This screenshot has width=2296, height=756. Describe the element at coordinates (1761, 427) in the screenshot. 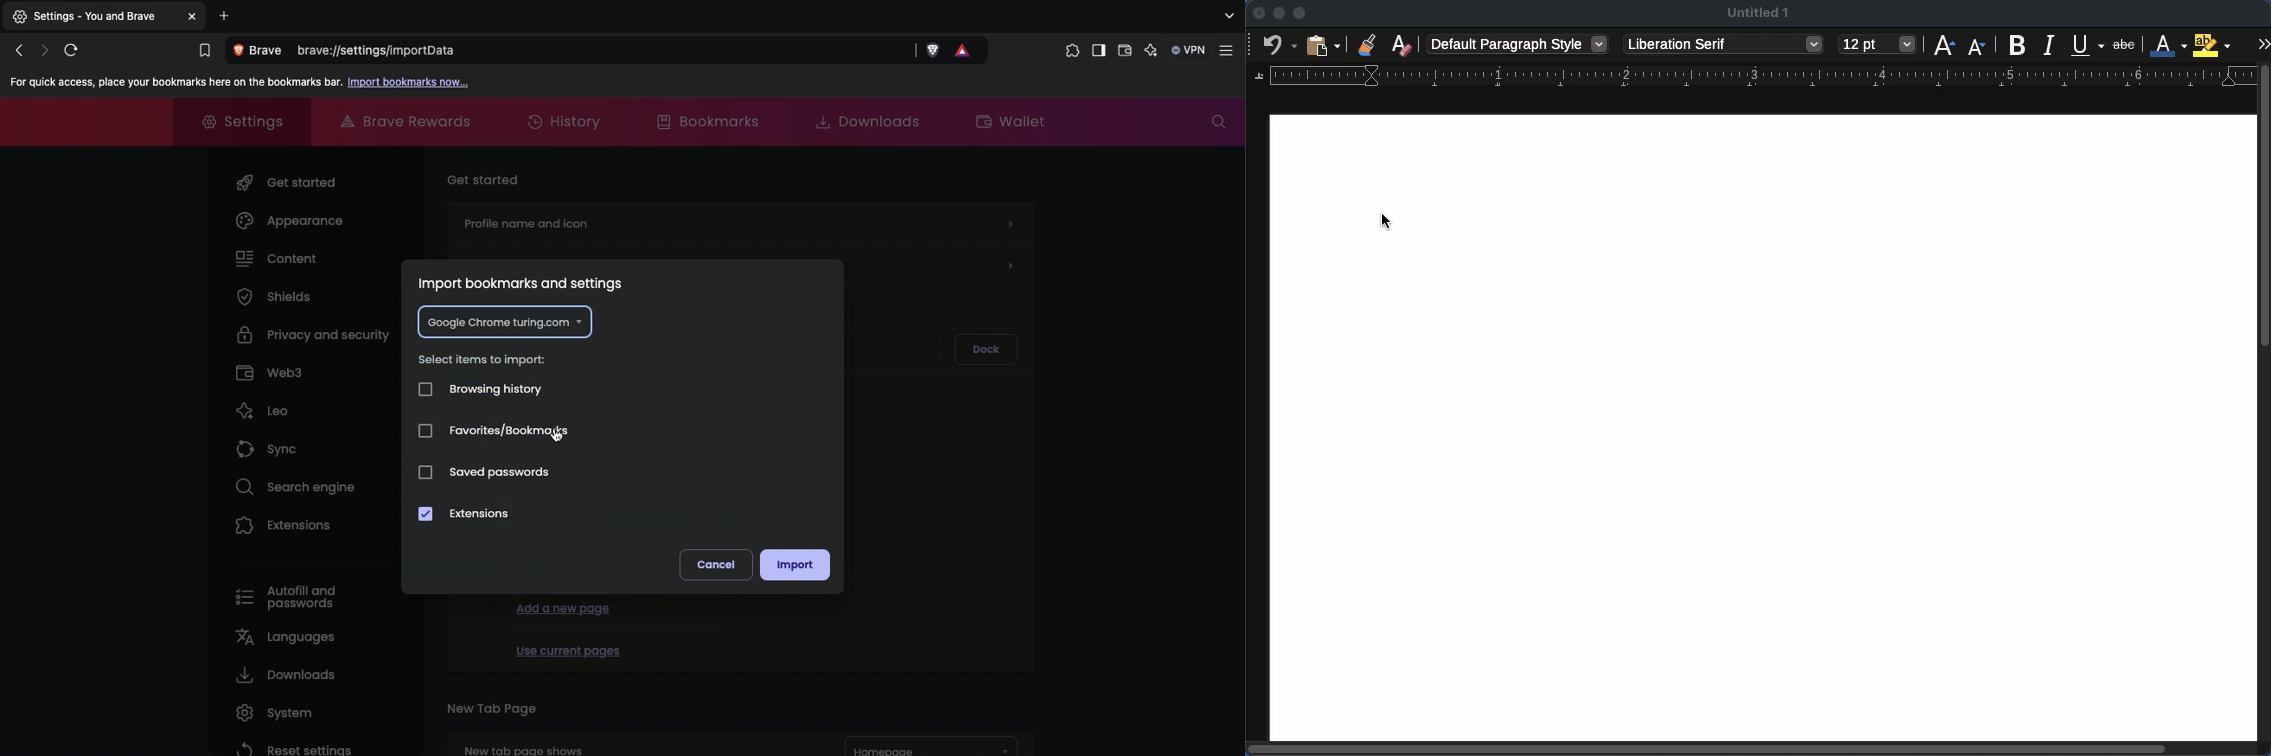

I see `page` at that location.